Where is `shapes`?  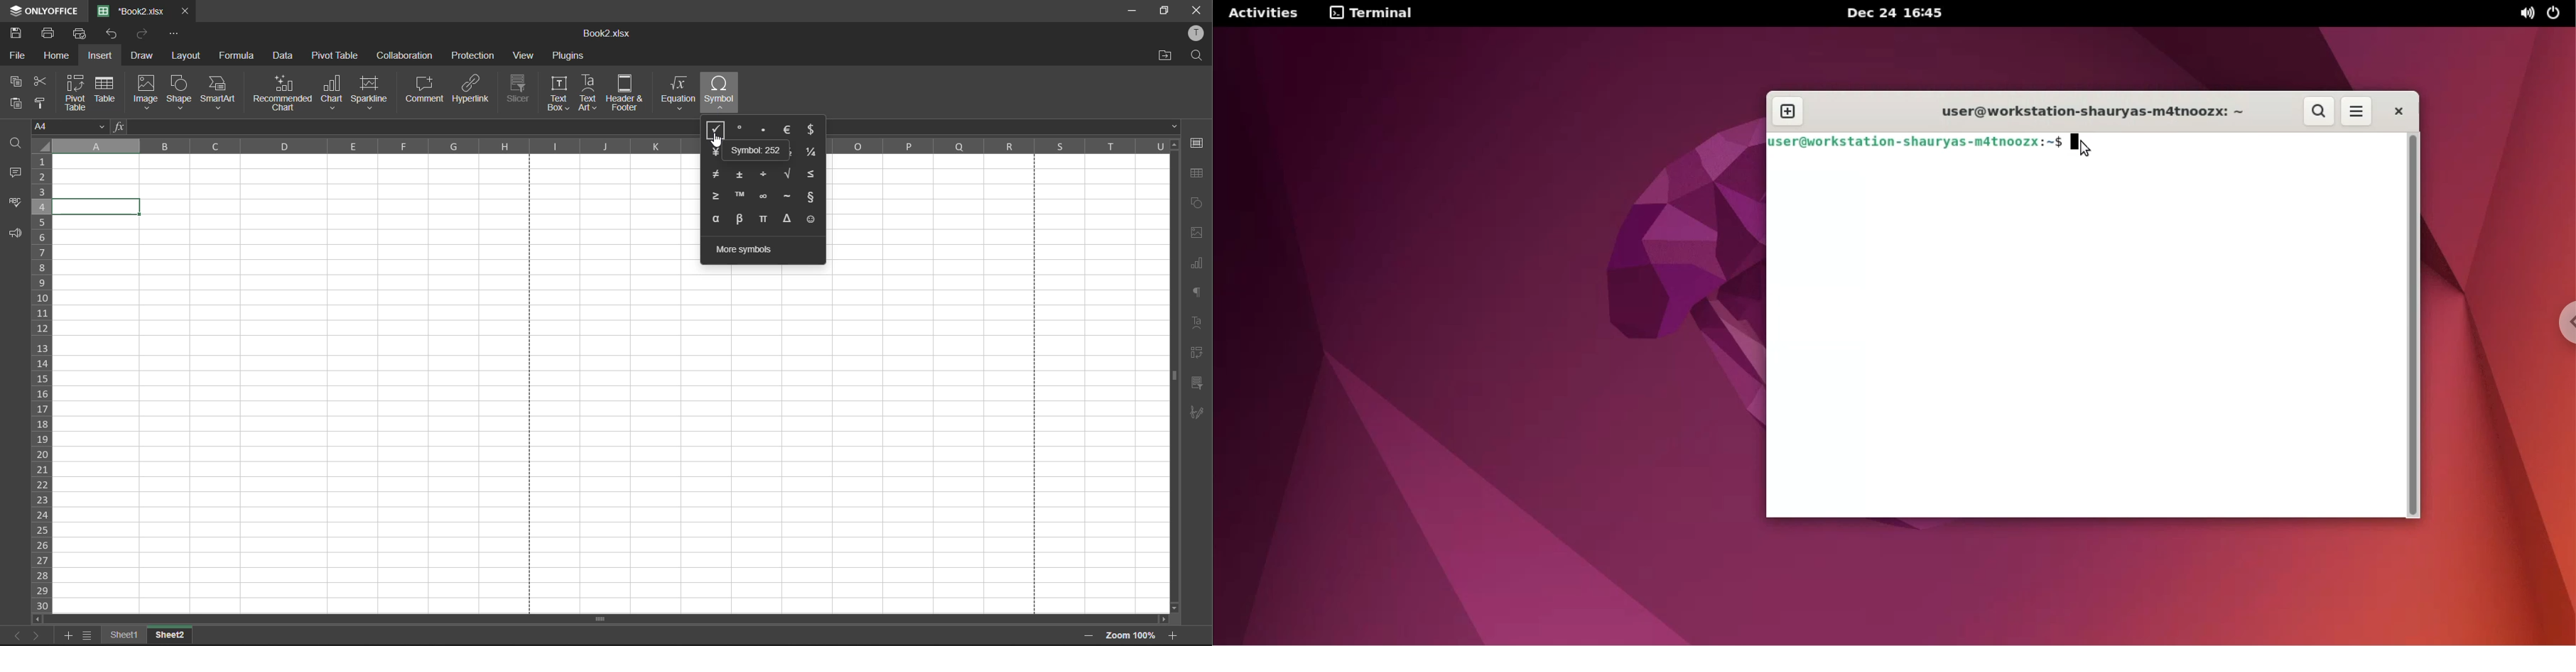 shapes is located at coordinates (1196, 203).